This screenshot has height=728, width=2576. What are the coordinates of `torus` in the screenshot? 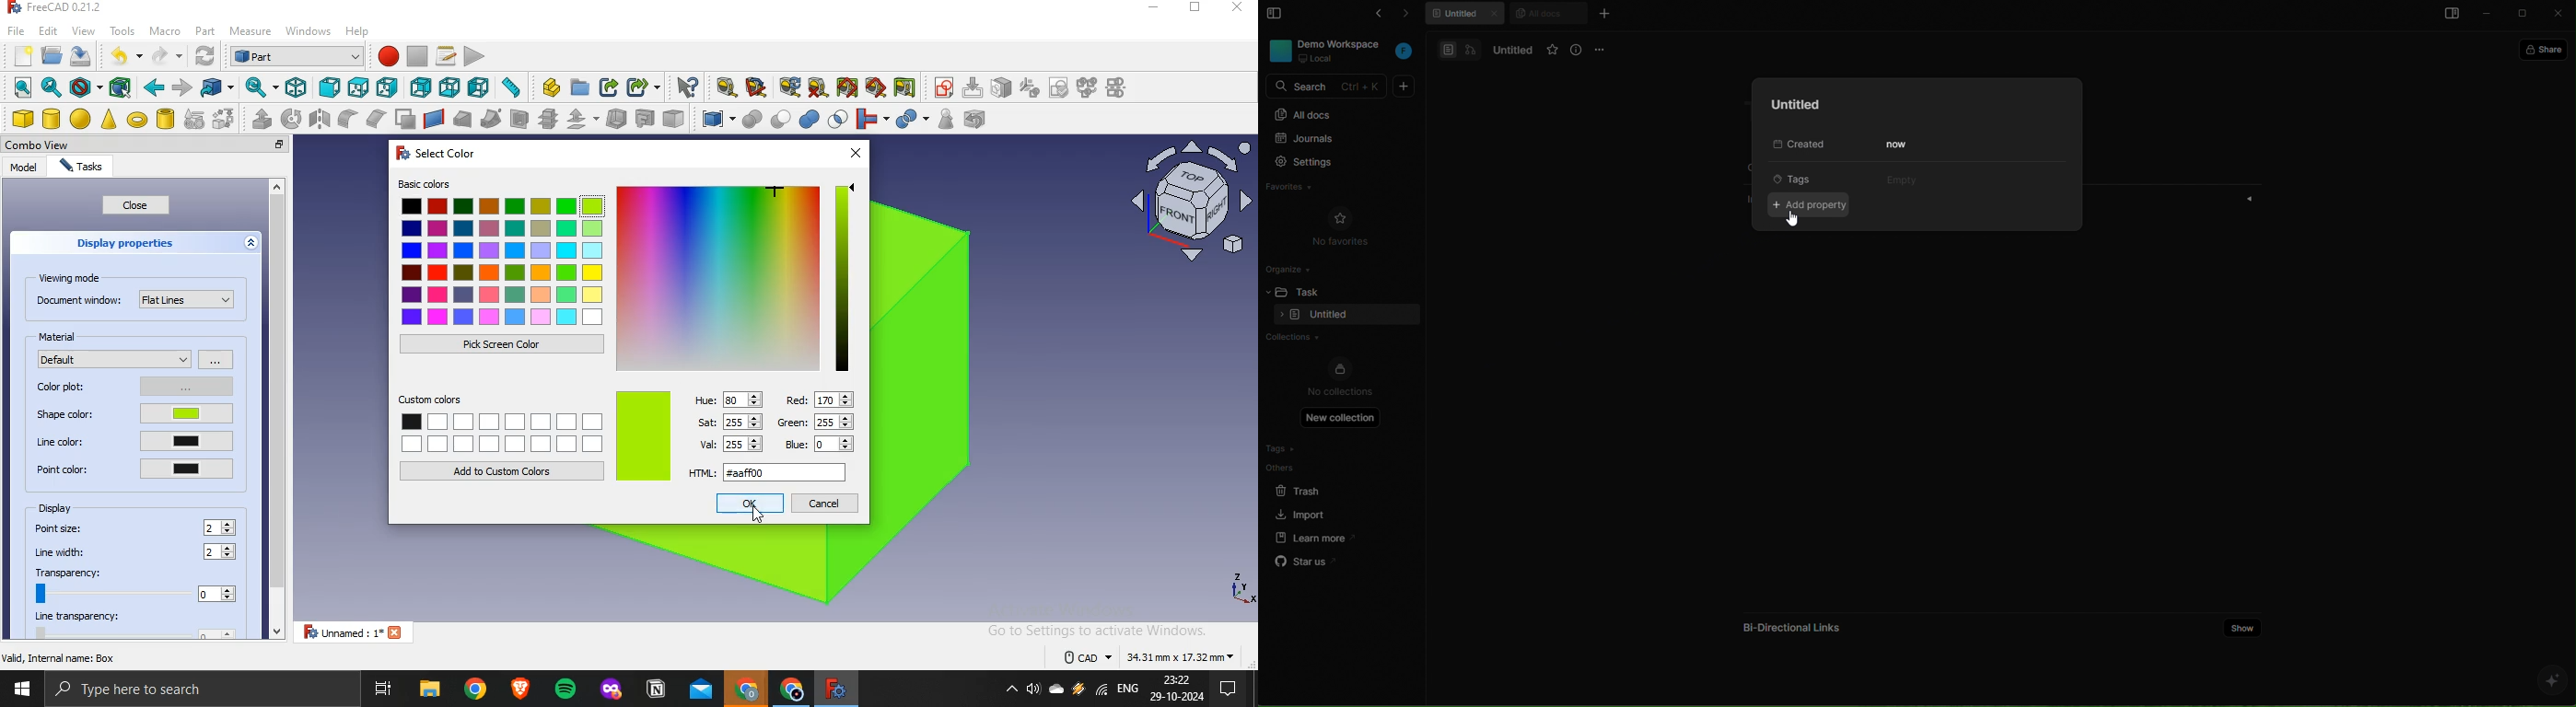 It's located at (137, 120).